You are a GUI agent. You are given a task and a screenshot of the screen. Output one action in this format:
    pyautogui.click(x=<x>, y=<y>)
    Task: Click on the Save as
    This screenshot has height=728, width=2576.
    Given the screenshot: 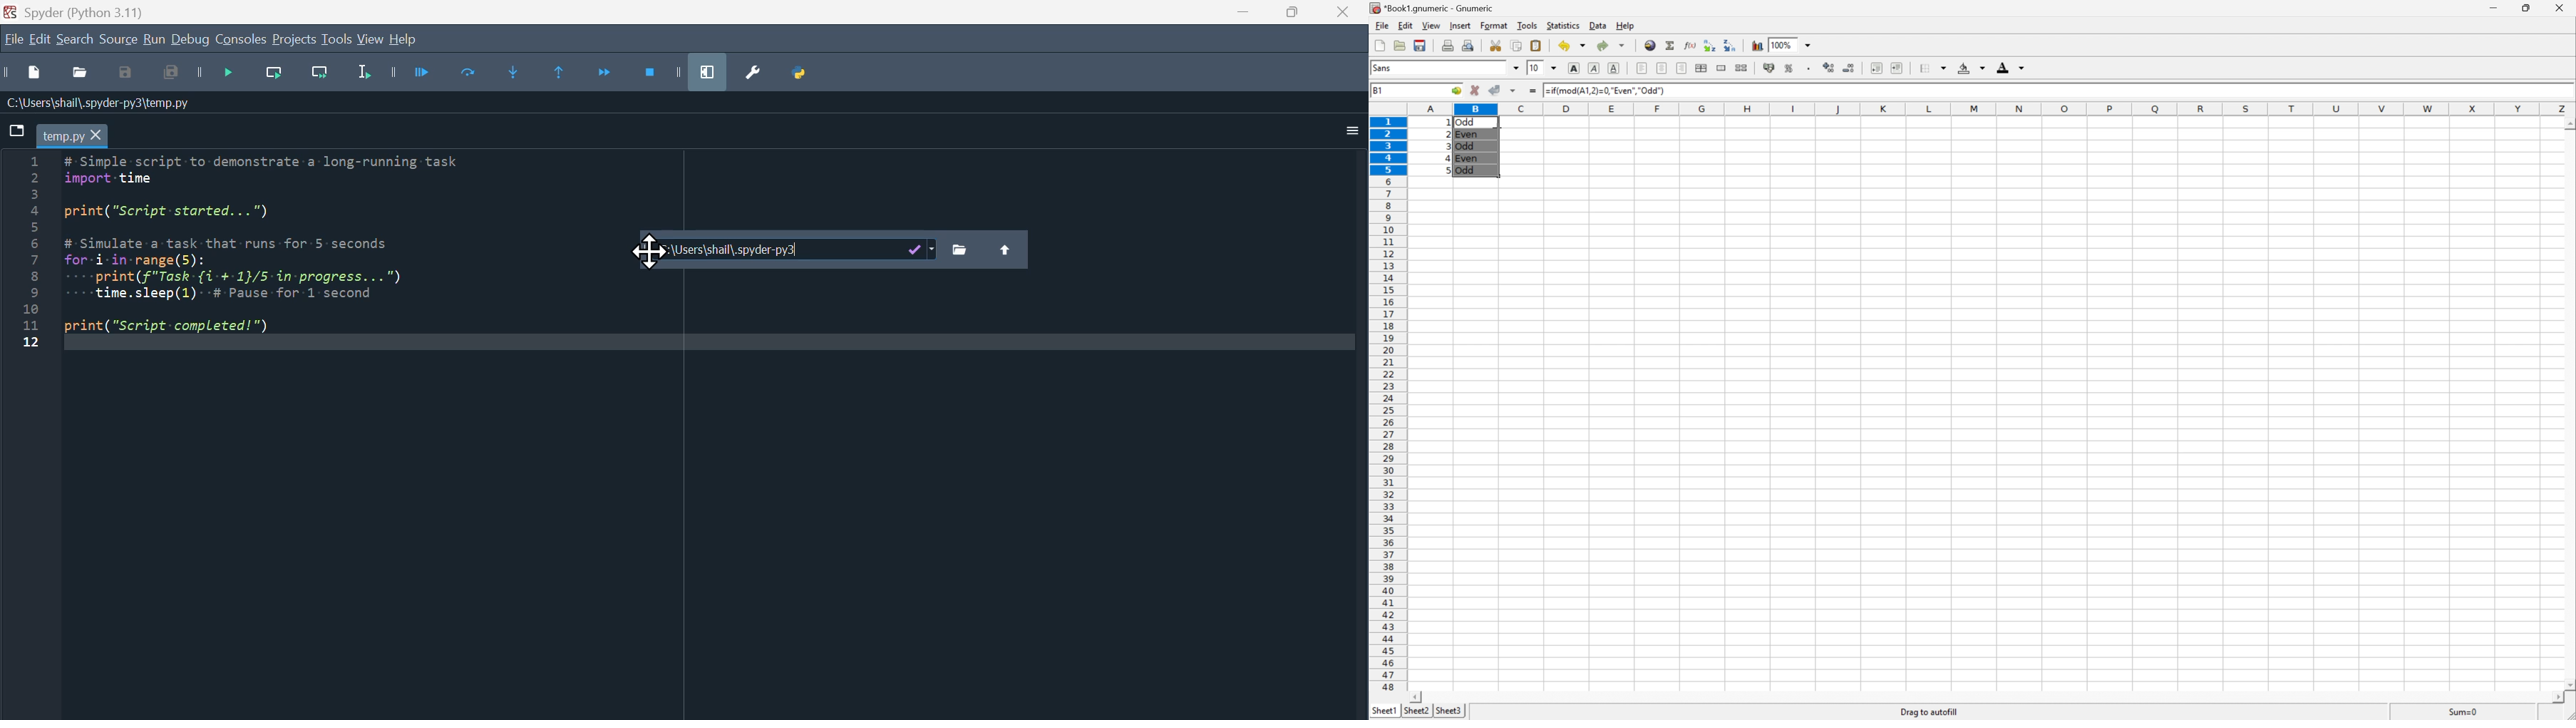 What is the action you would take?
    pyautogui.click(x=130, y=75)
    